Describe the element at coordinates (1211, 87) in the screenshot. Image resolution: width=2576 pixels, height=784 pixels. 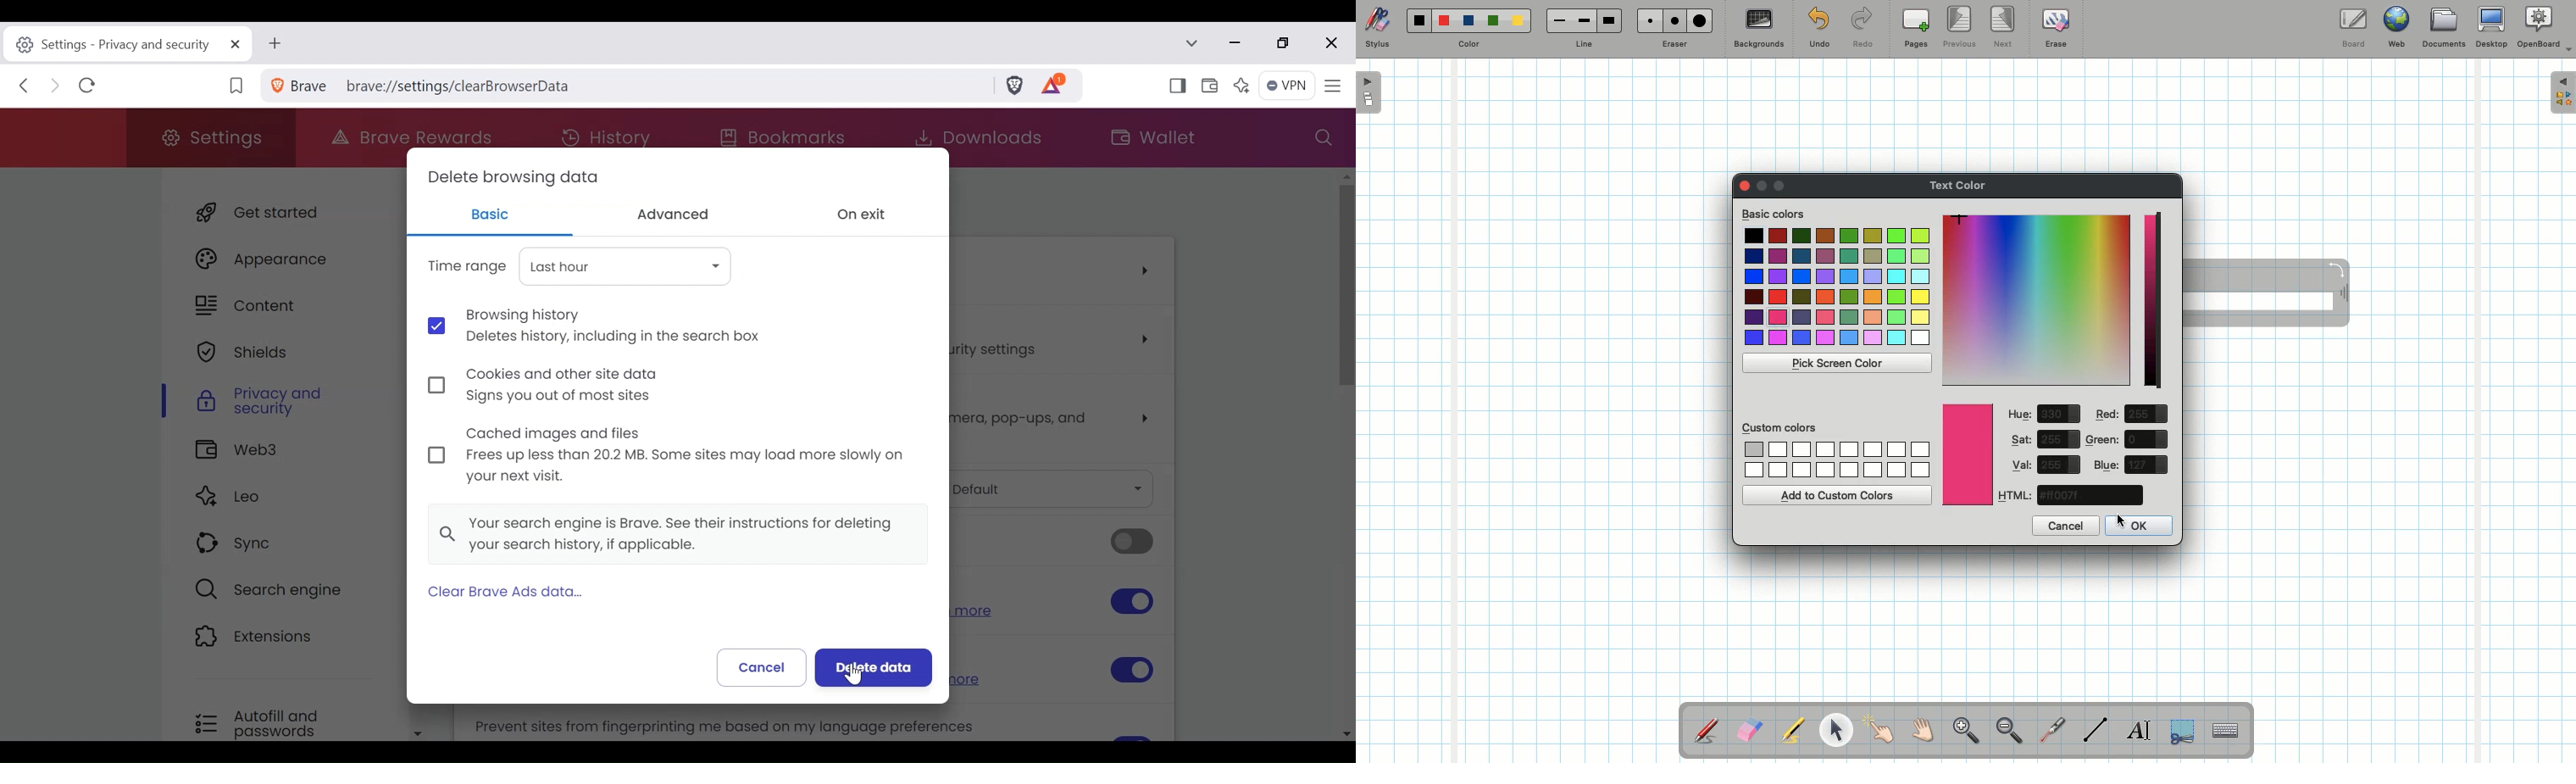
I see `Wallet` at that location.